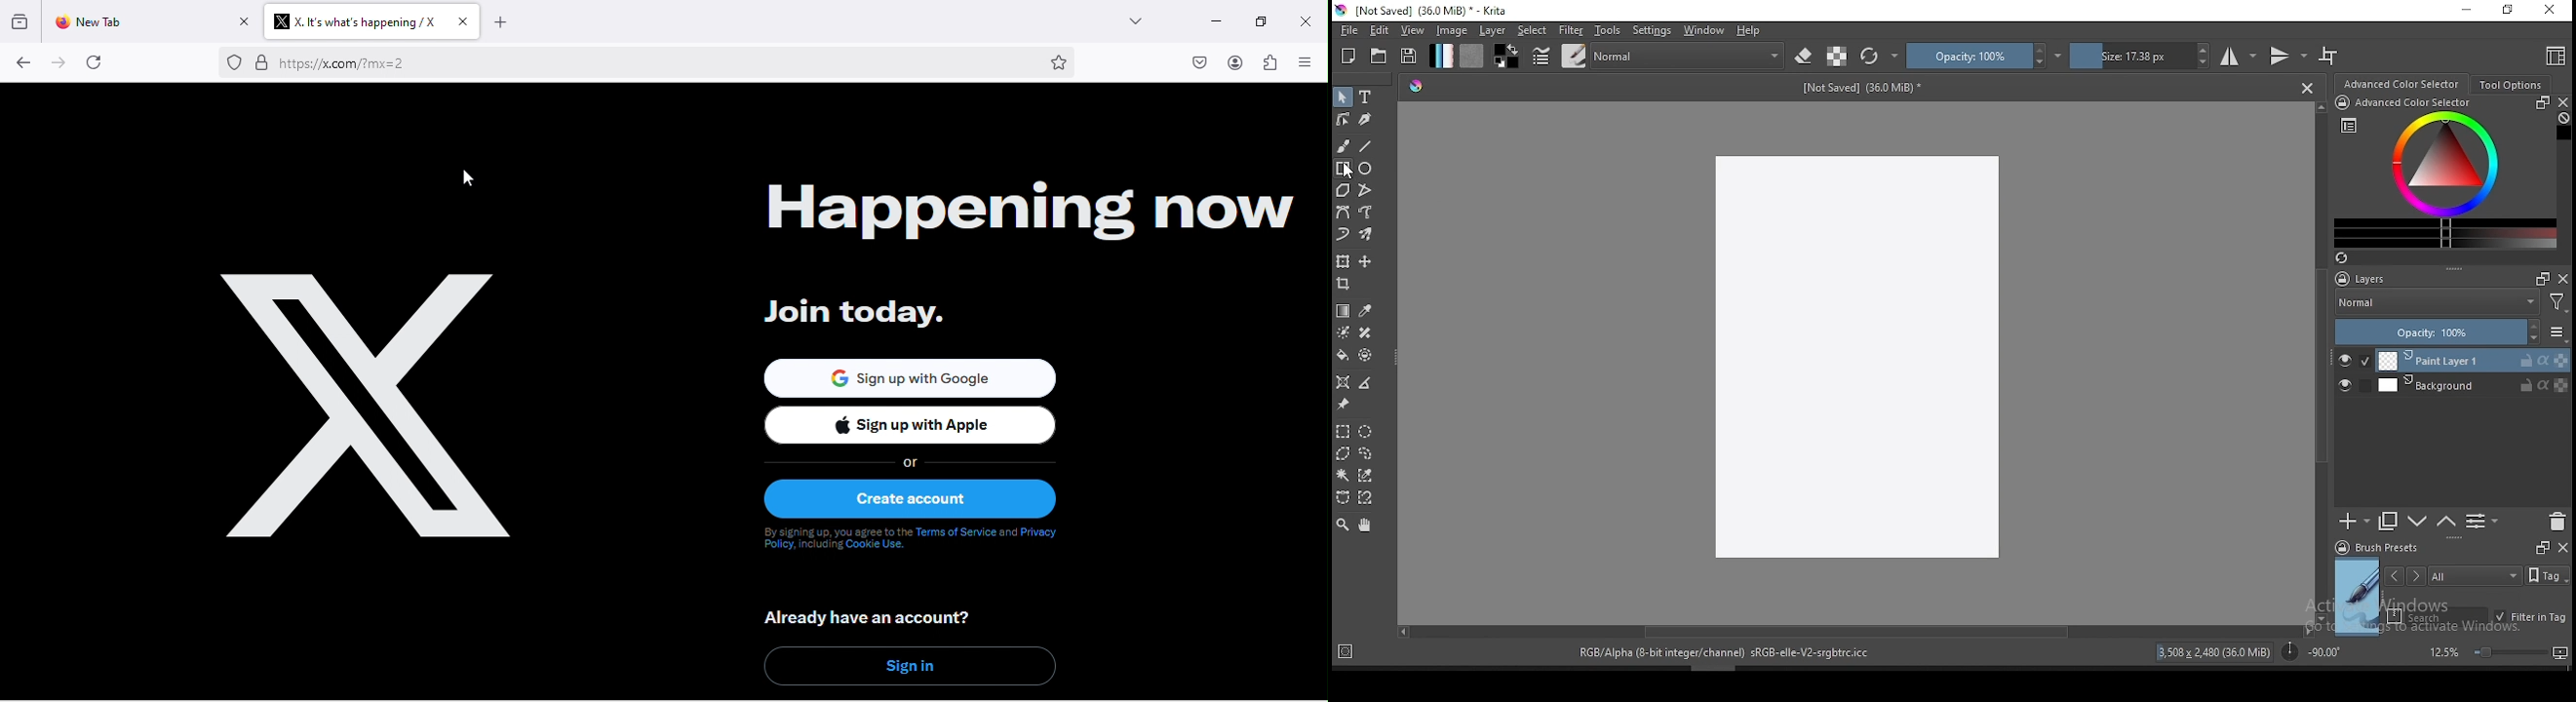 This screenshot has width=2576, height=728. Describe the element at coordinates (2288, 54) in the screenshot. I see `` at that location.